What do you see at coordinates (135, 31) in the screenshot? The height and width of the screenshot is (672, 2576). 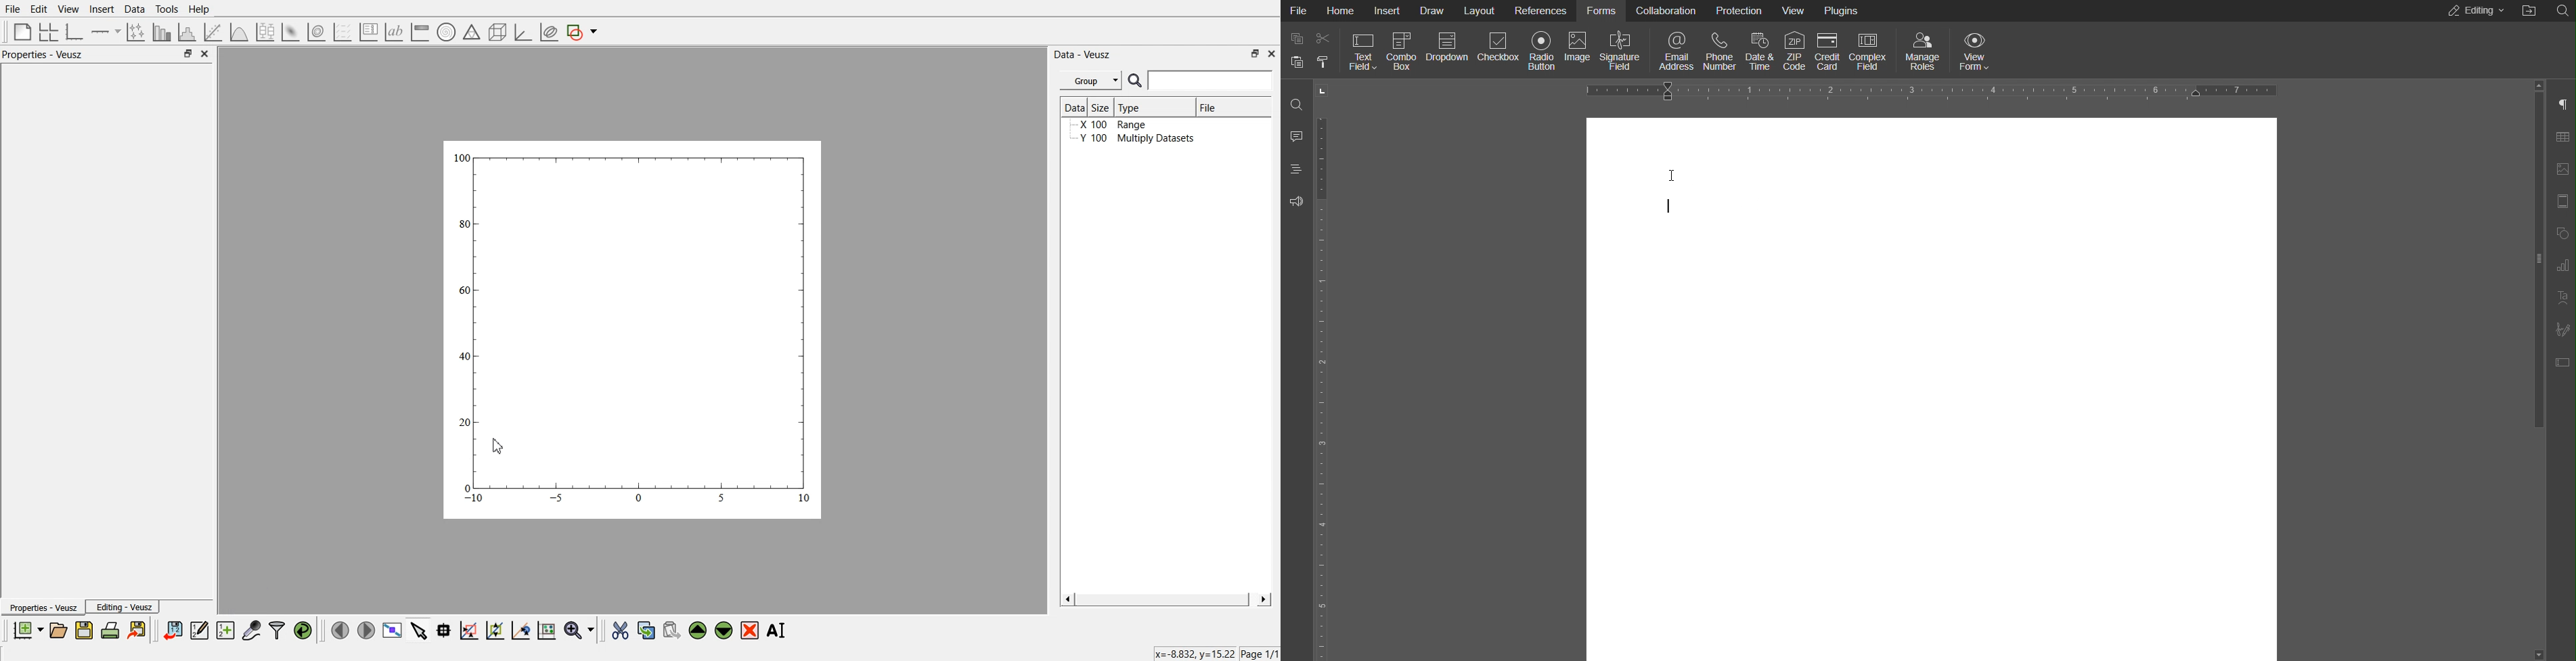 I see `plot points with non-orthogonal axes` at bounding box center [135, 31].